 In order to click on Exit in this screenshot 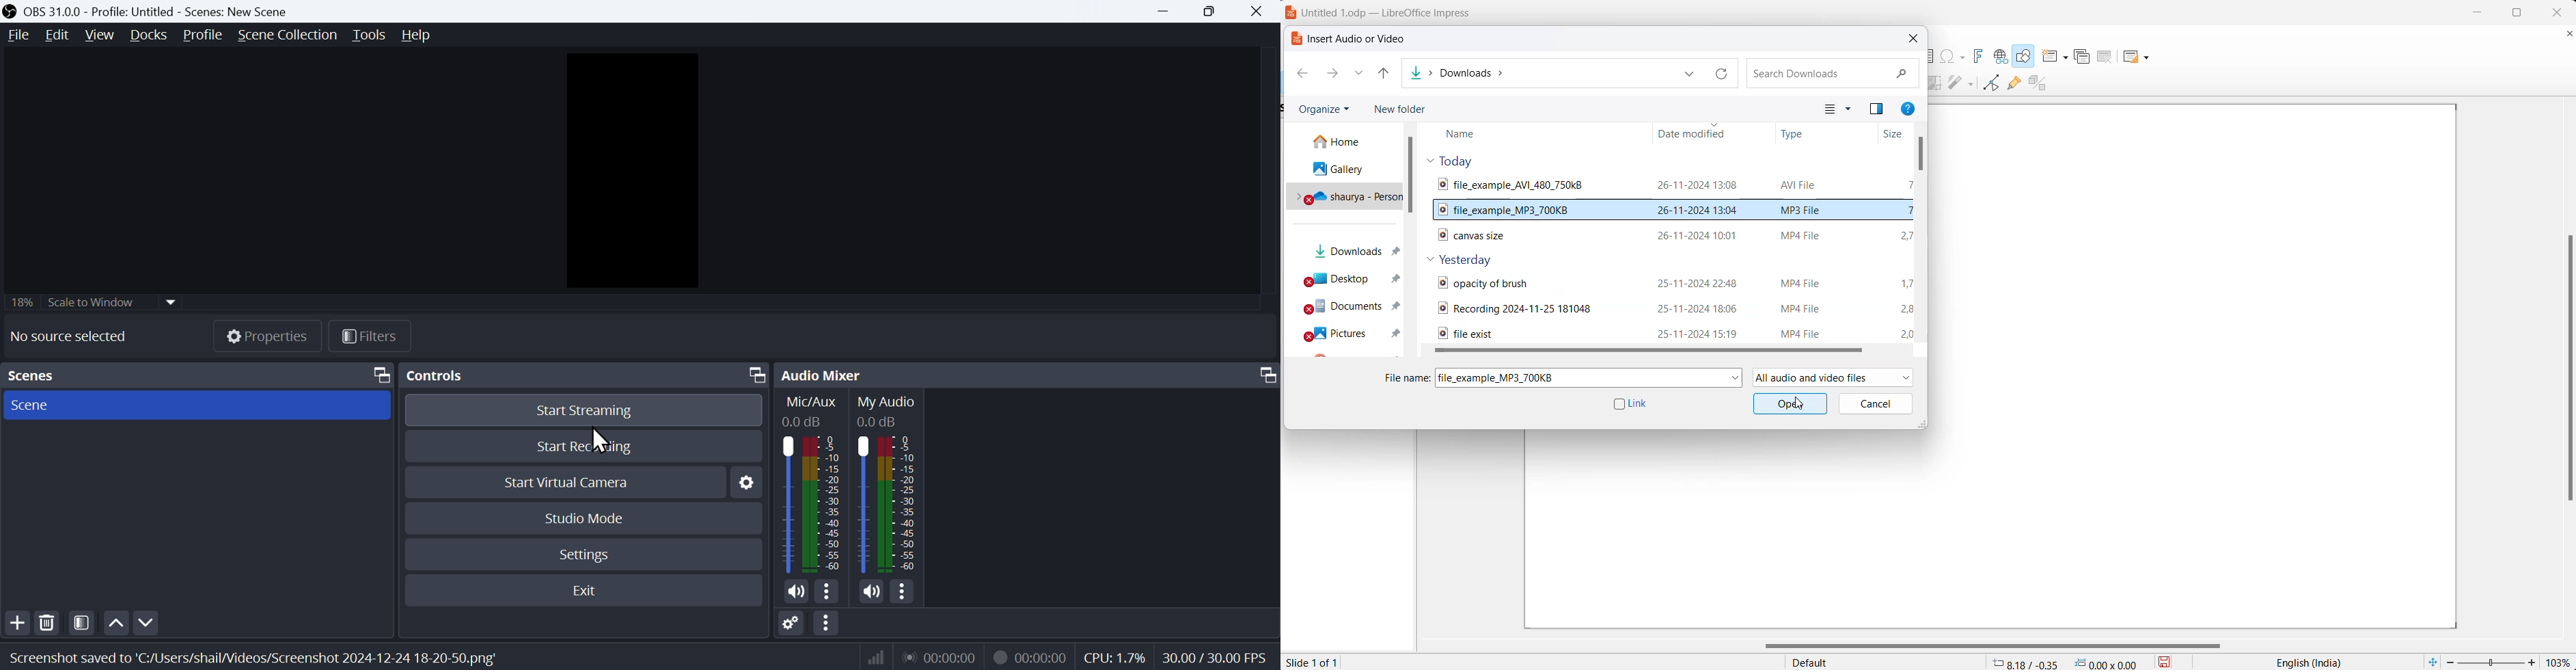, I will do `click(584, 589)`.